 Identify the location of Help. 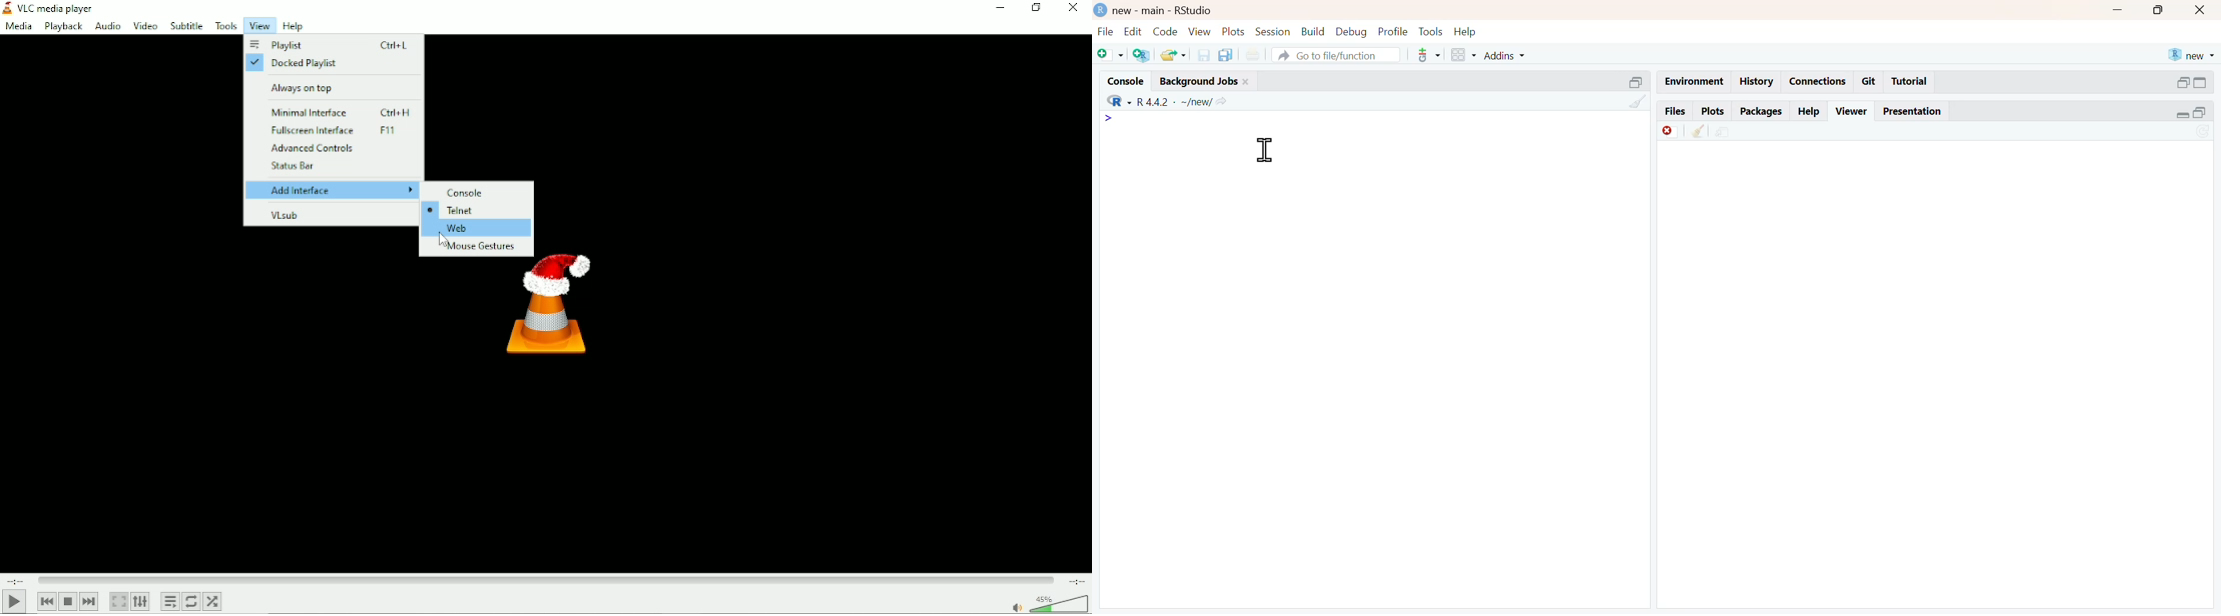
(292, 26).